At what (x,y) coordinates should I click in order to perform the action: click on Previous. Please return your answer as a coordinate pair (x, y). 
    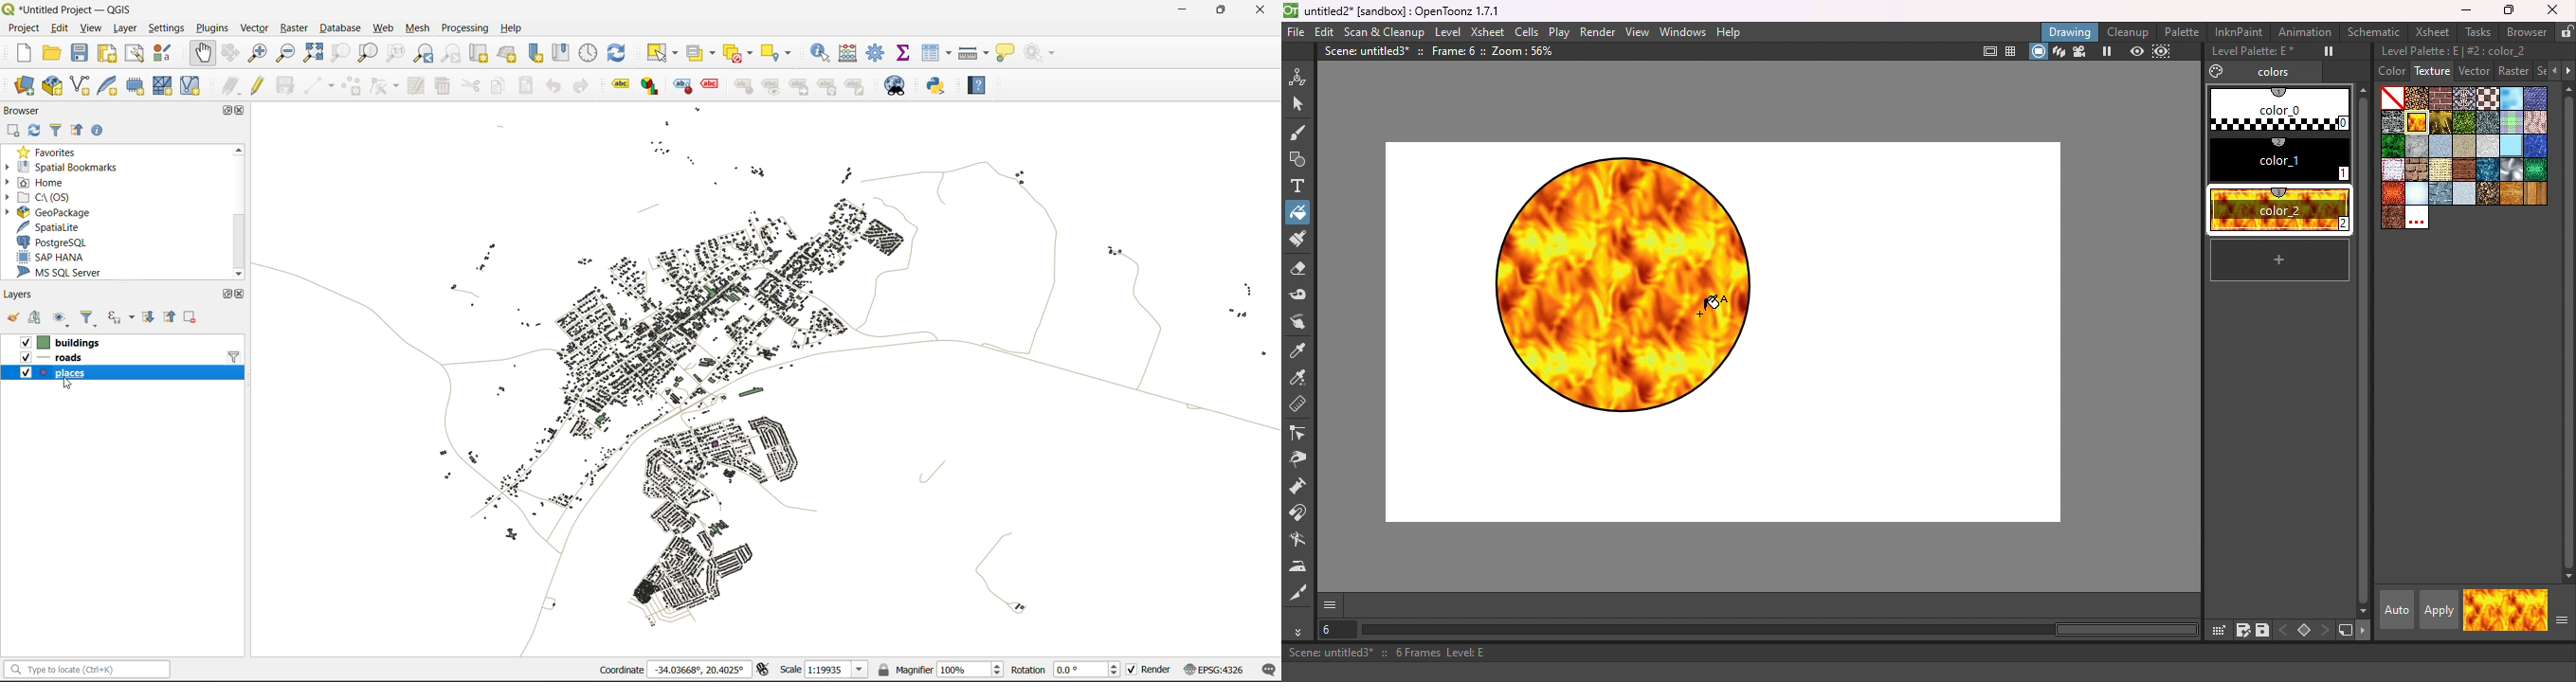
    Looking at the image, I should click on (2550, 70).